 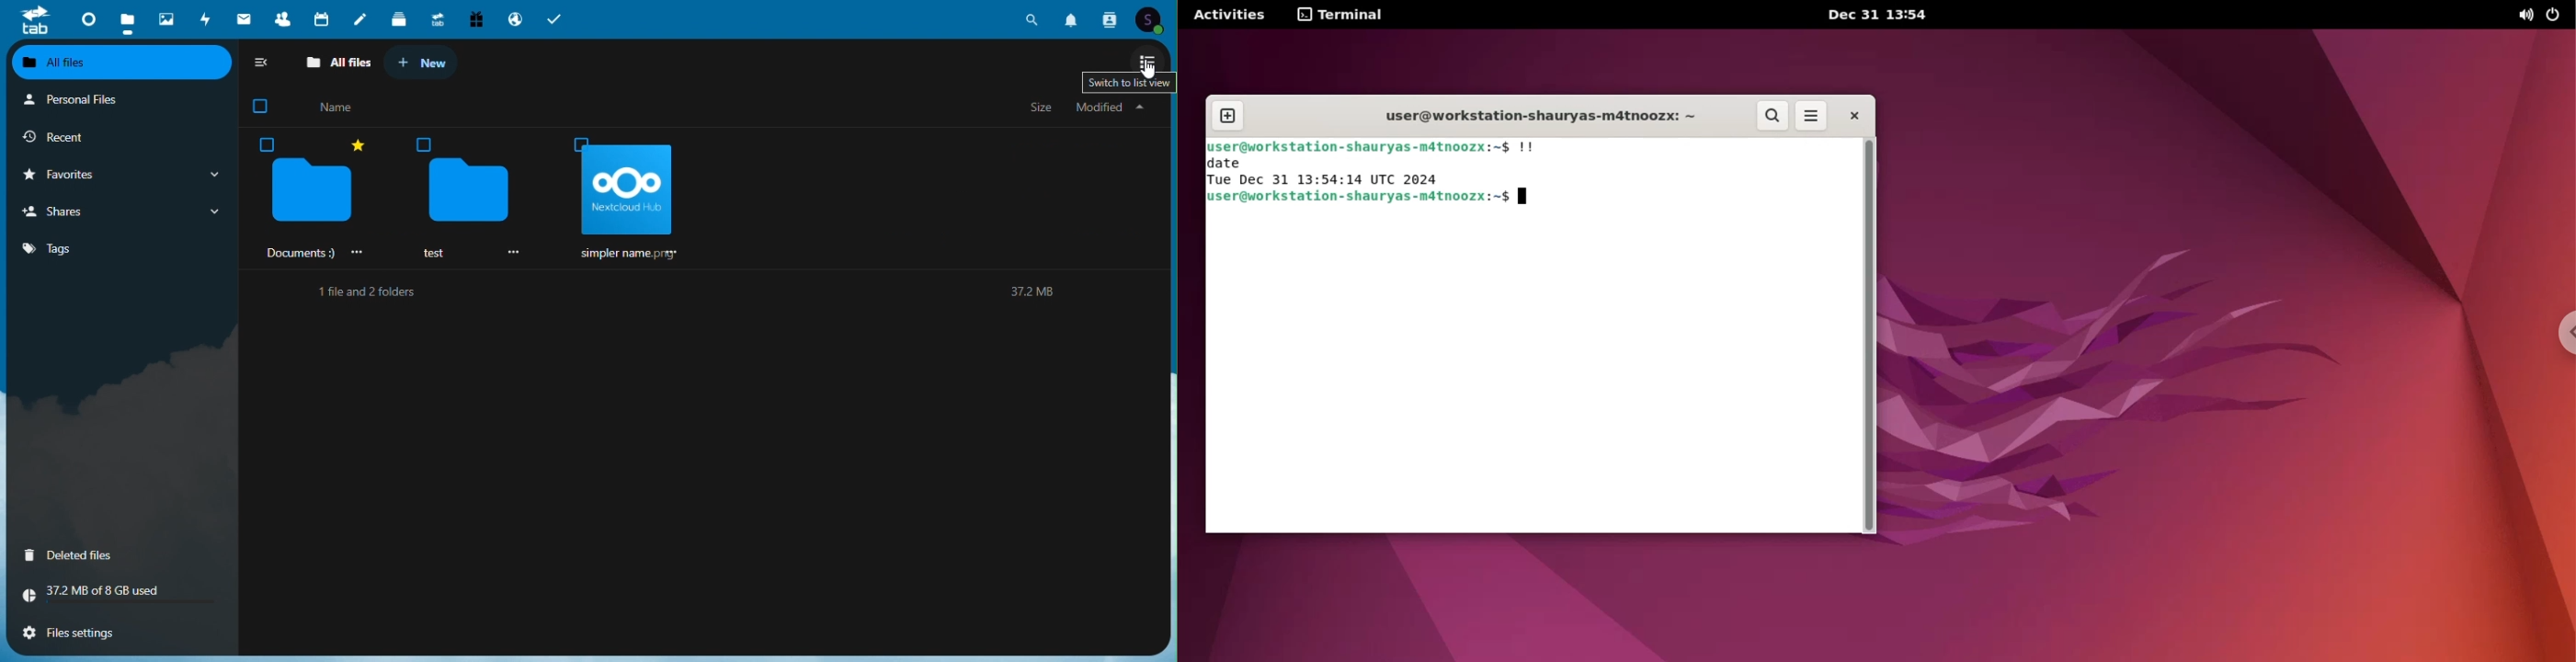 I want to click on free trial, so click(x=475, y=18).